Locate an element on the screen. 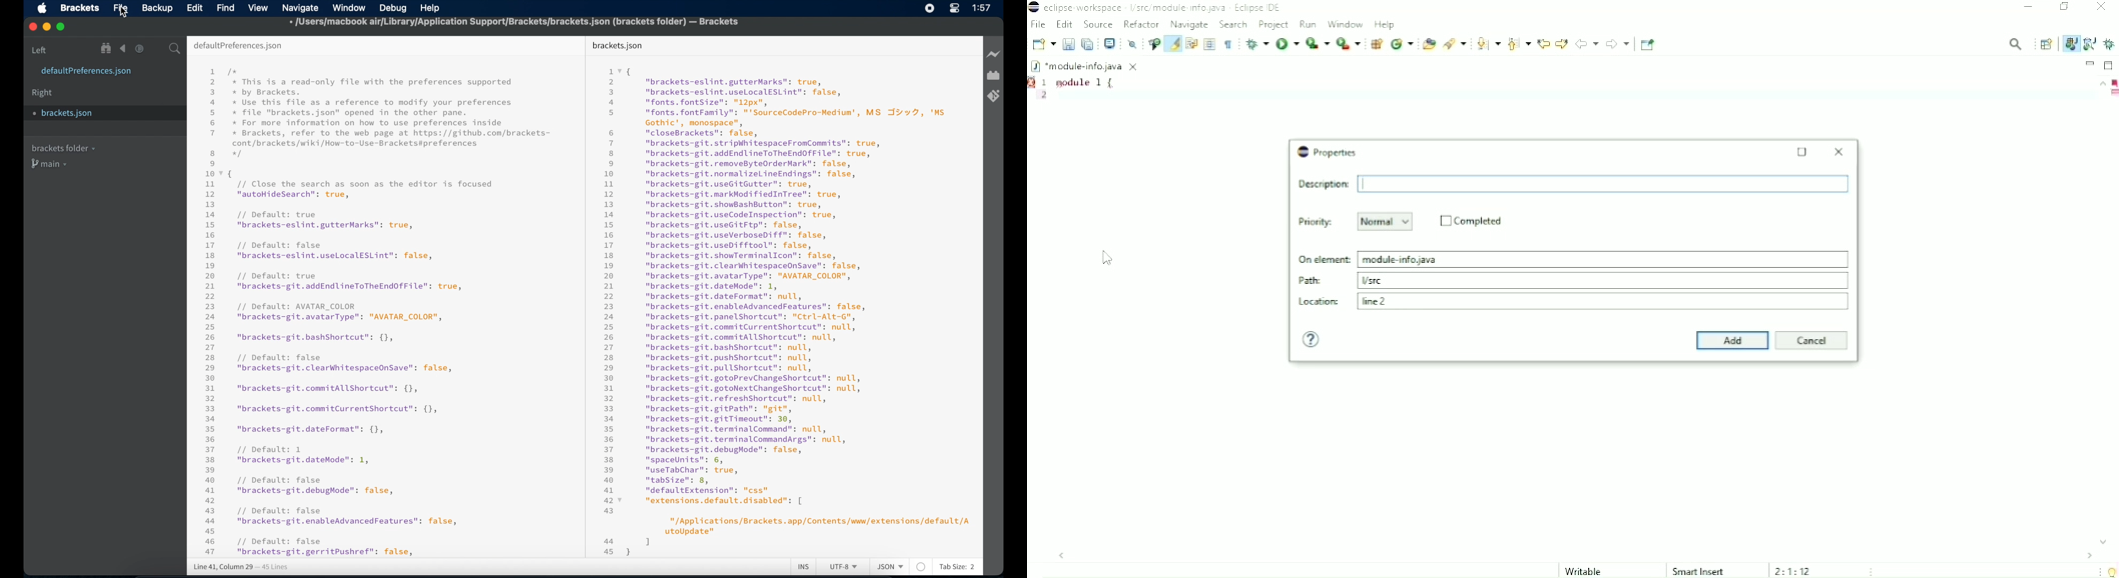 The width and height of the screenshot is (2128, 588). defaultpreferences.json is located at coordinates (87, 72).